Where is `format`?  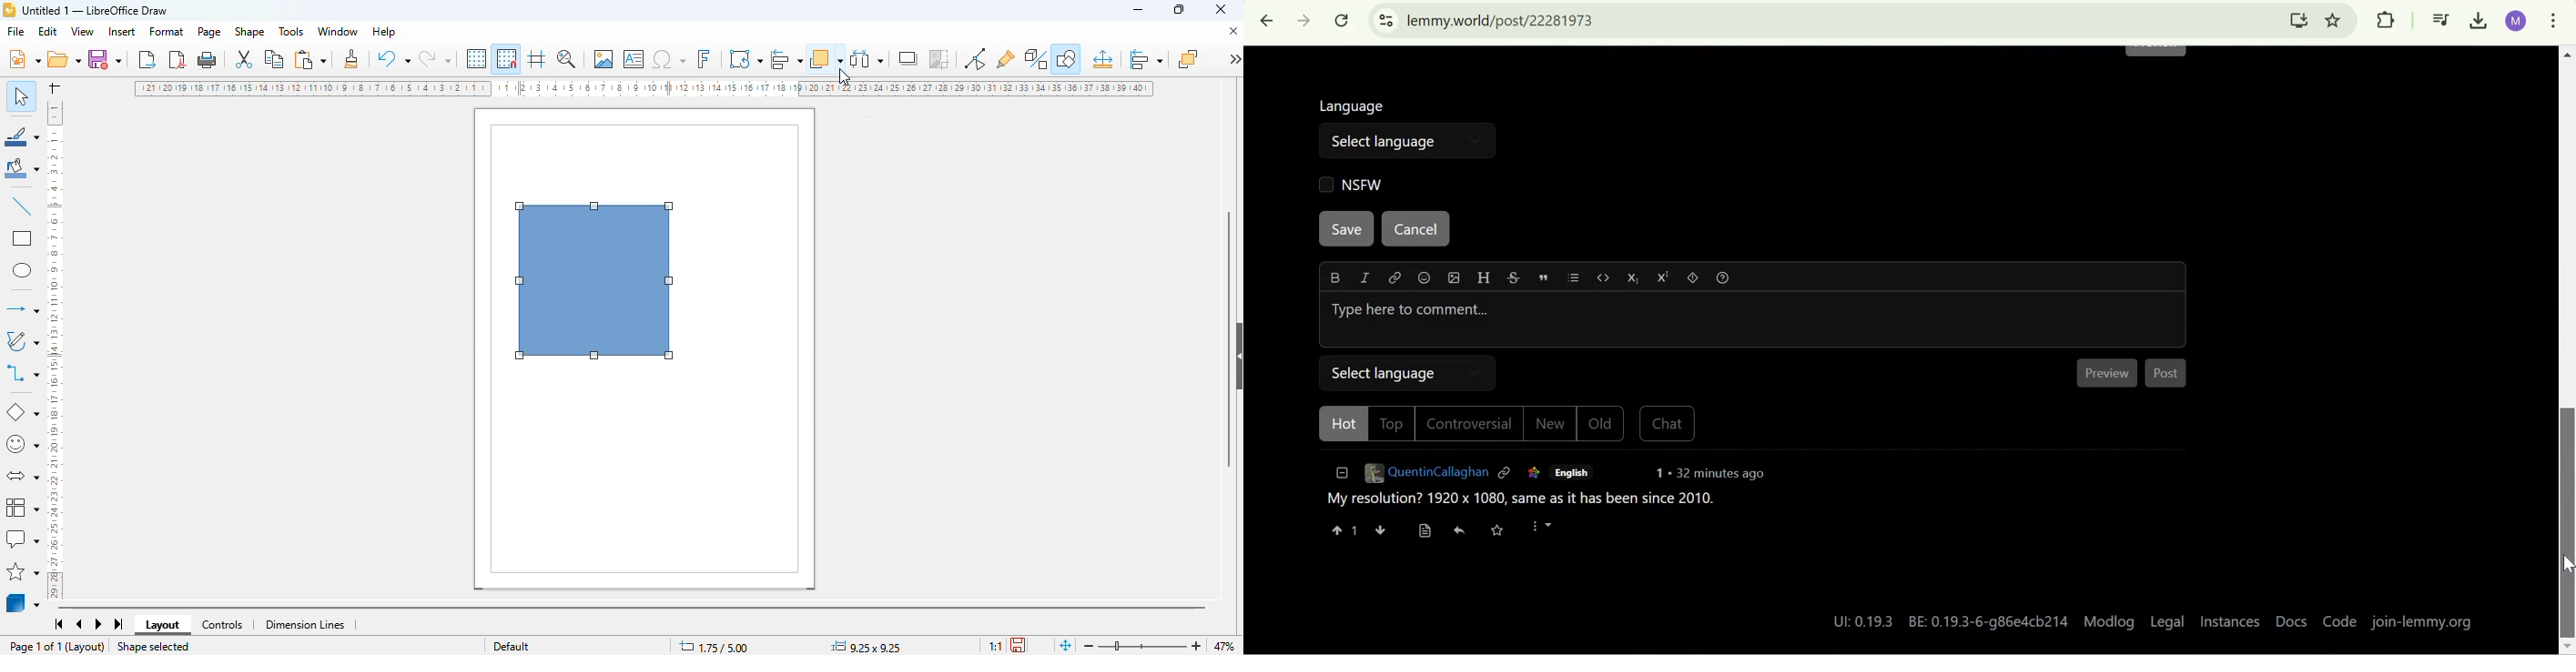
format is located at coordinates (167, 31).